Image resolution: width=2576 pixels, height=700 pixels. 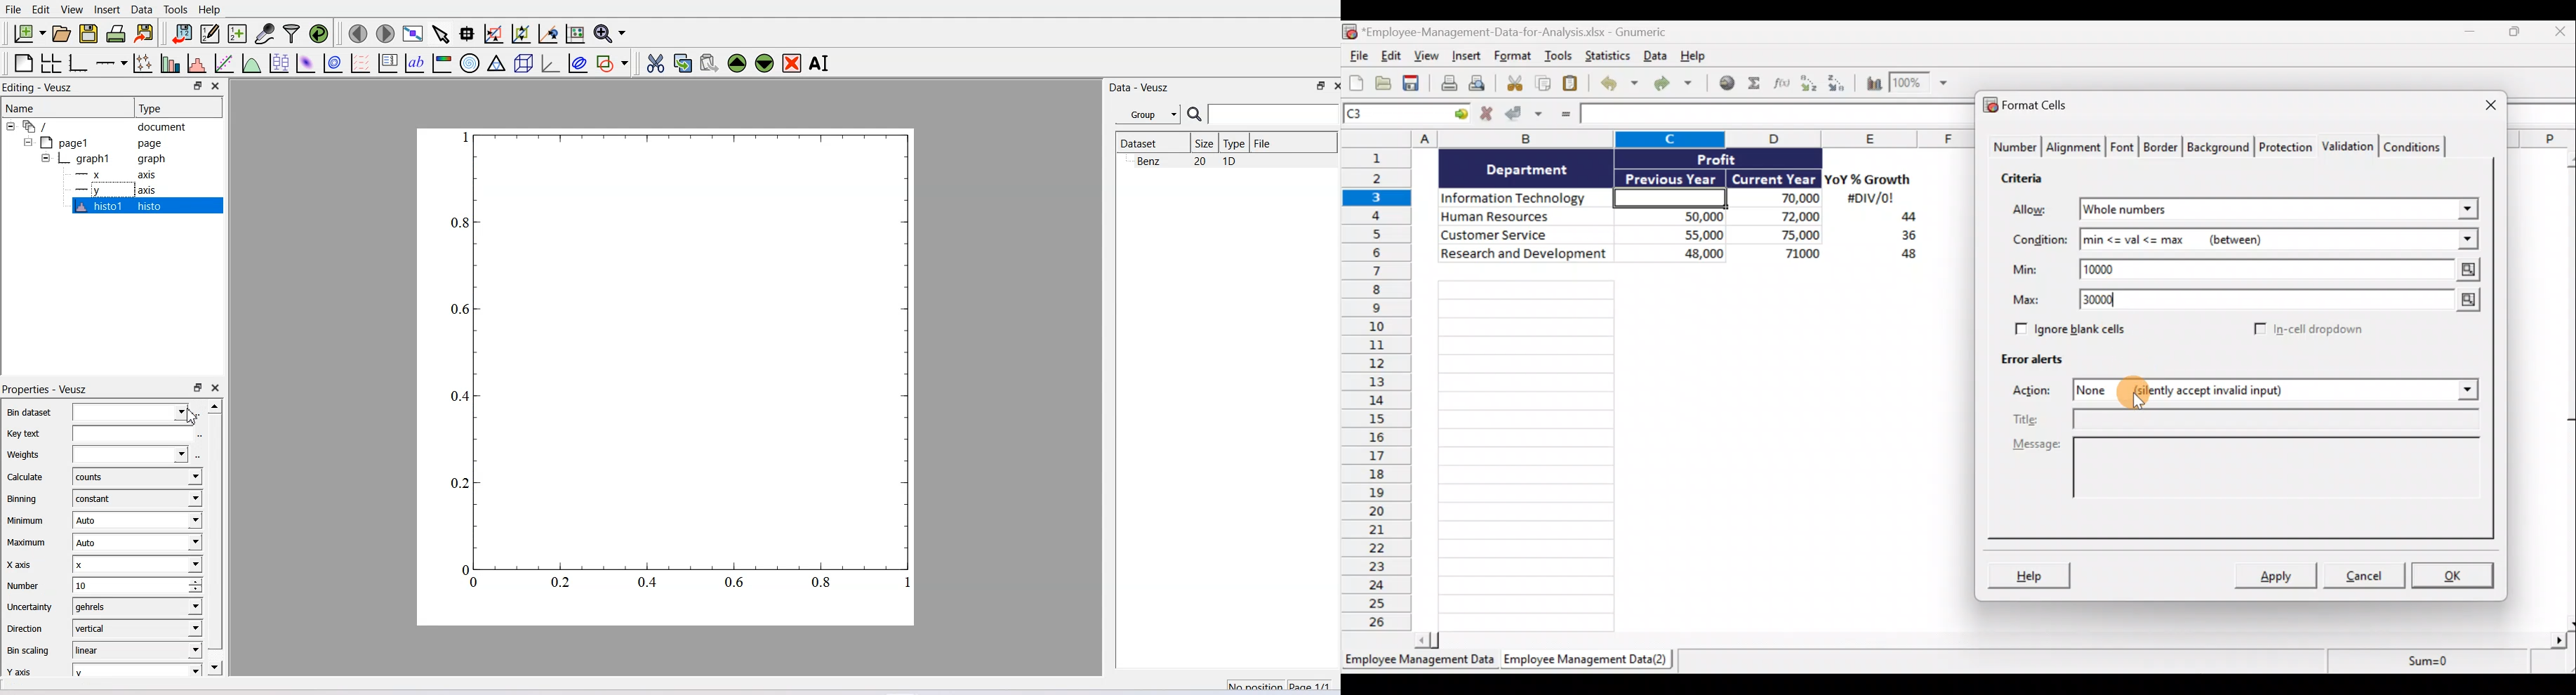 I want to click on Columns, so click(x=1663, y=138).